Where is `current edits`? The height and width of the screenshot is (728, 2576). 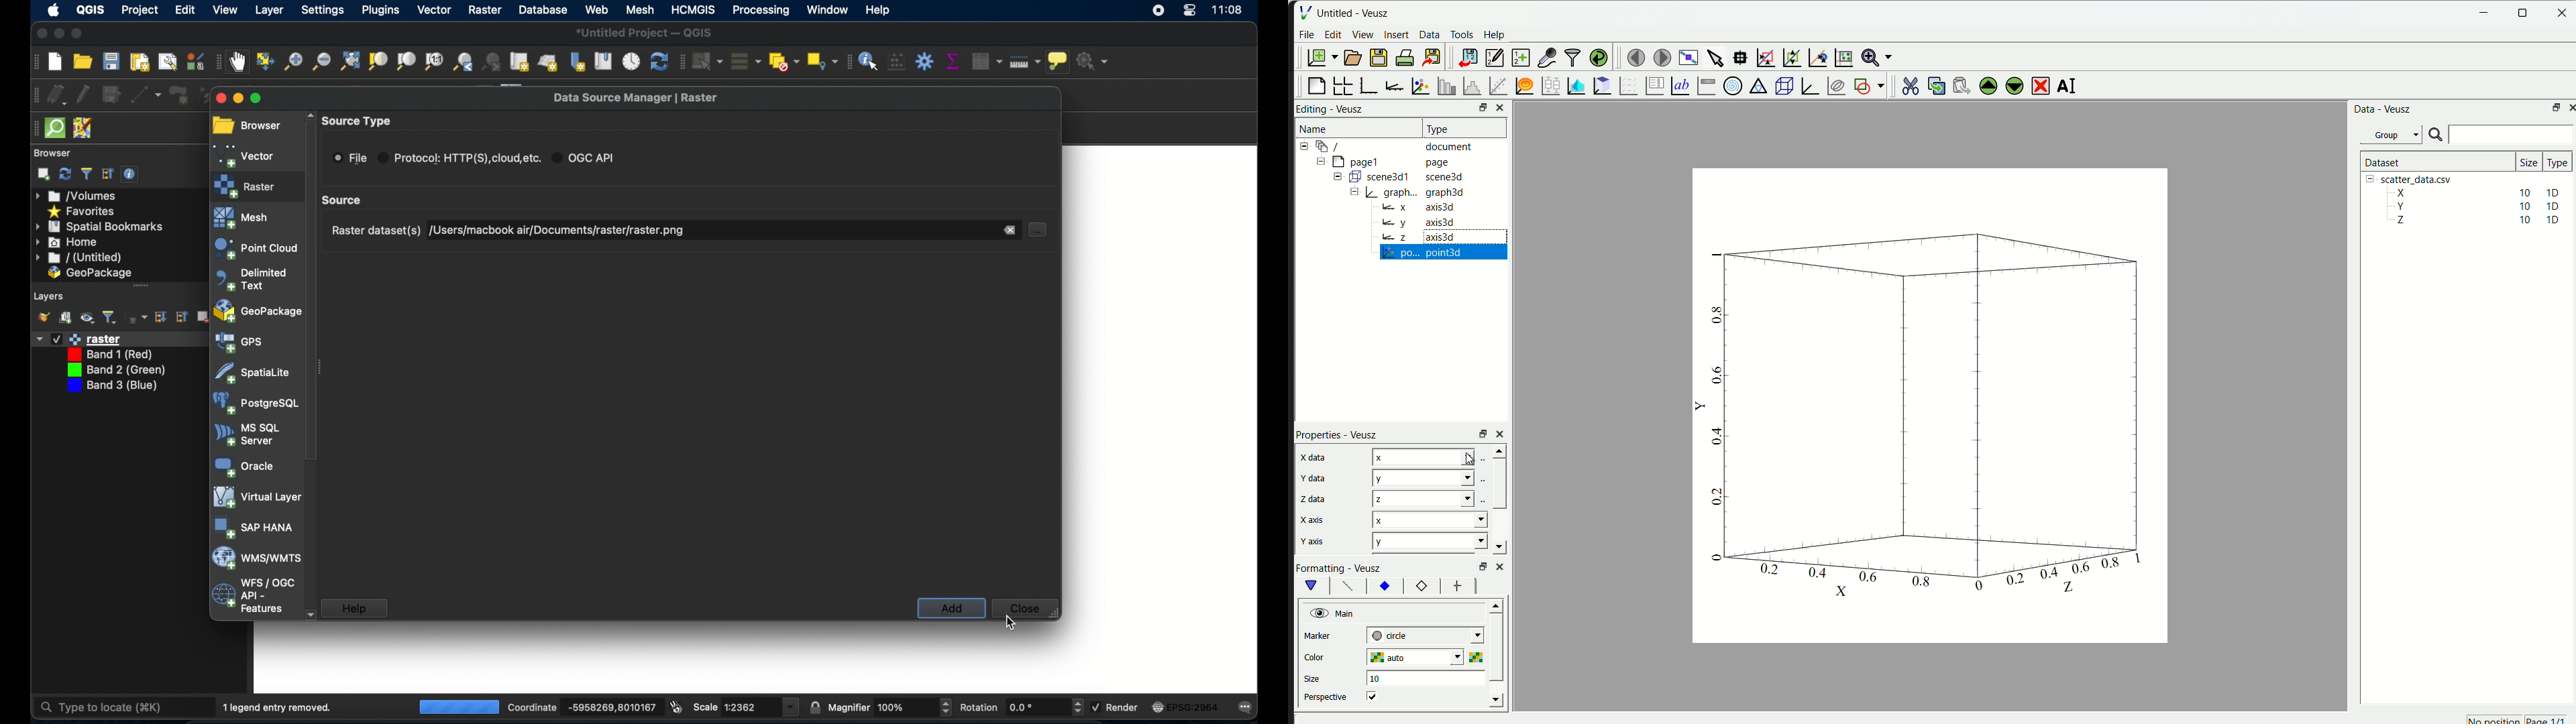
current edits is located at coordinates (57, 95).